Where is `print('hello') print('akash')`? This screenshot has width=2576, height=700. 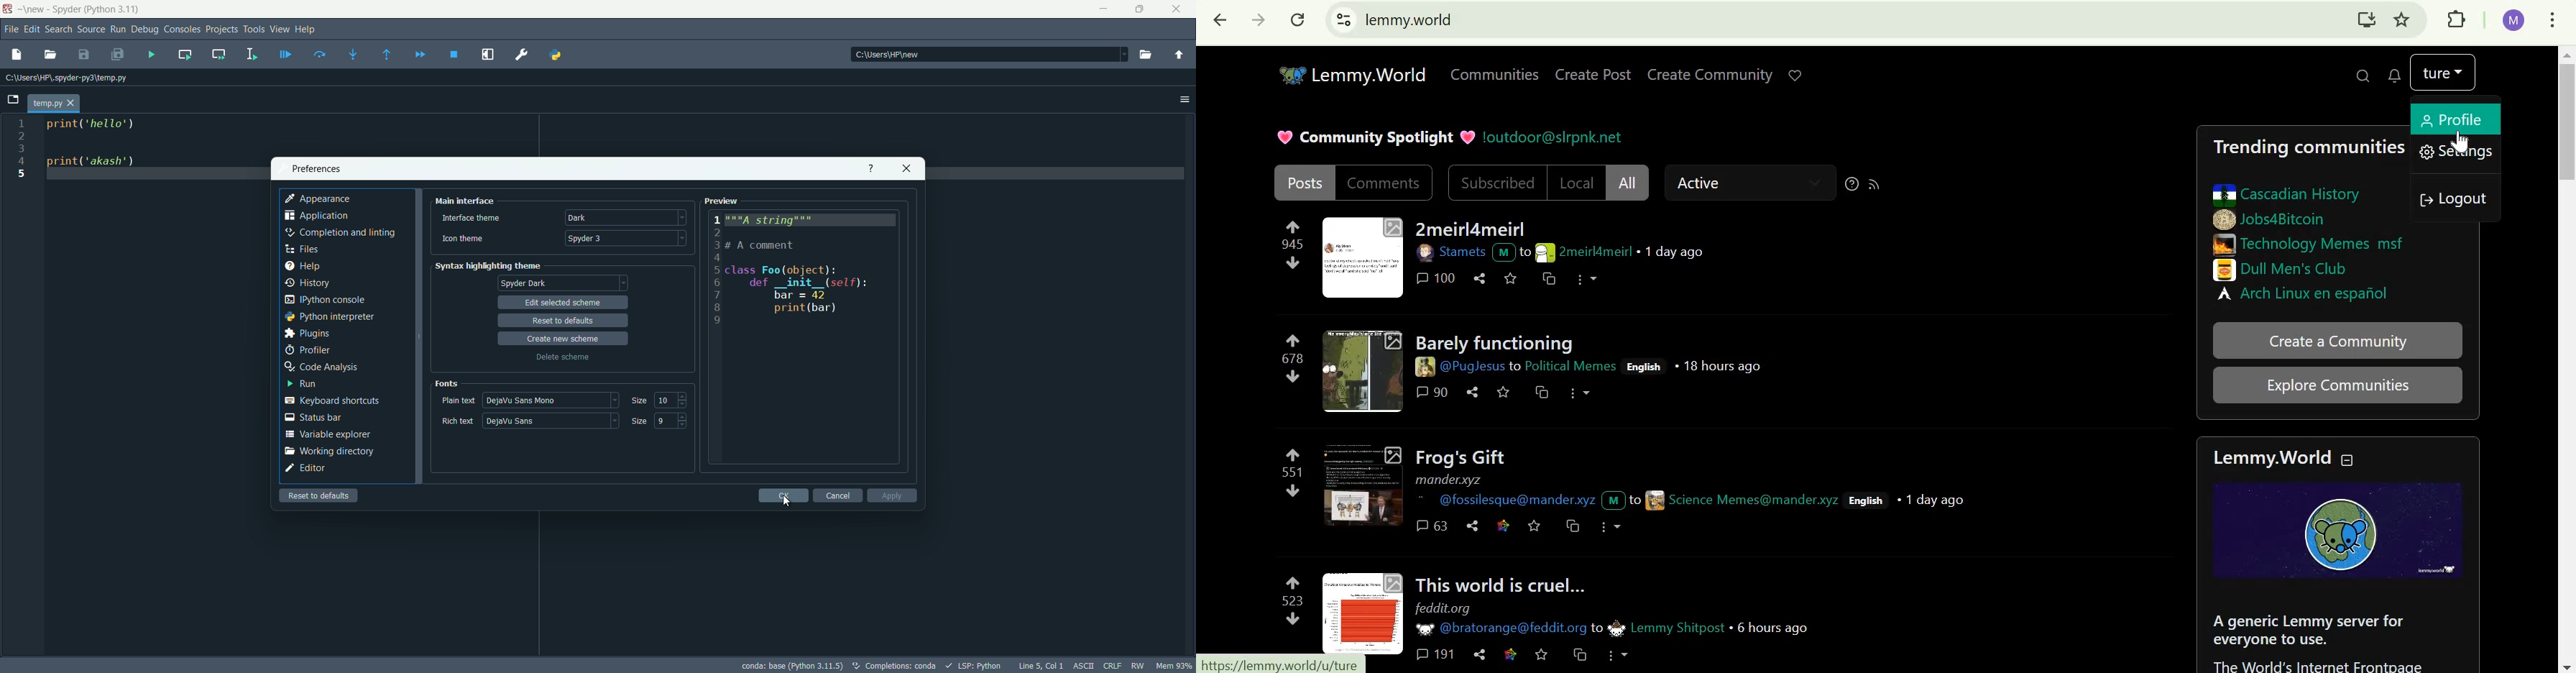 print('hello') print('akash') is located at coordinates (156, 155).